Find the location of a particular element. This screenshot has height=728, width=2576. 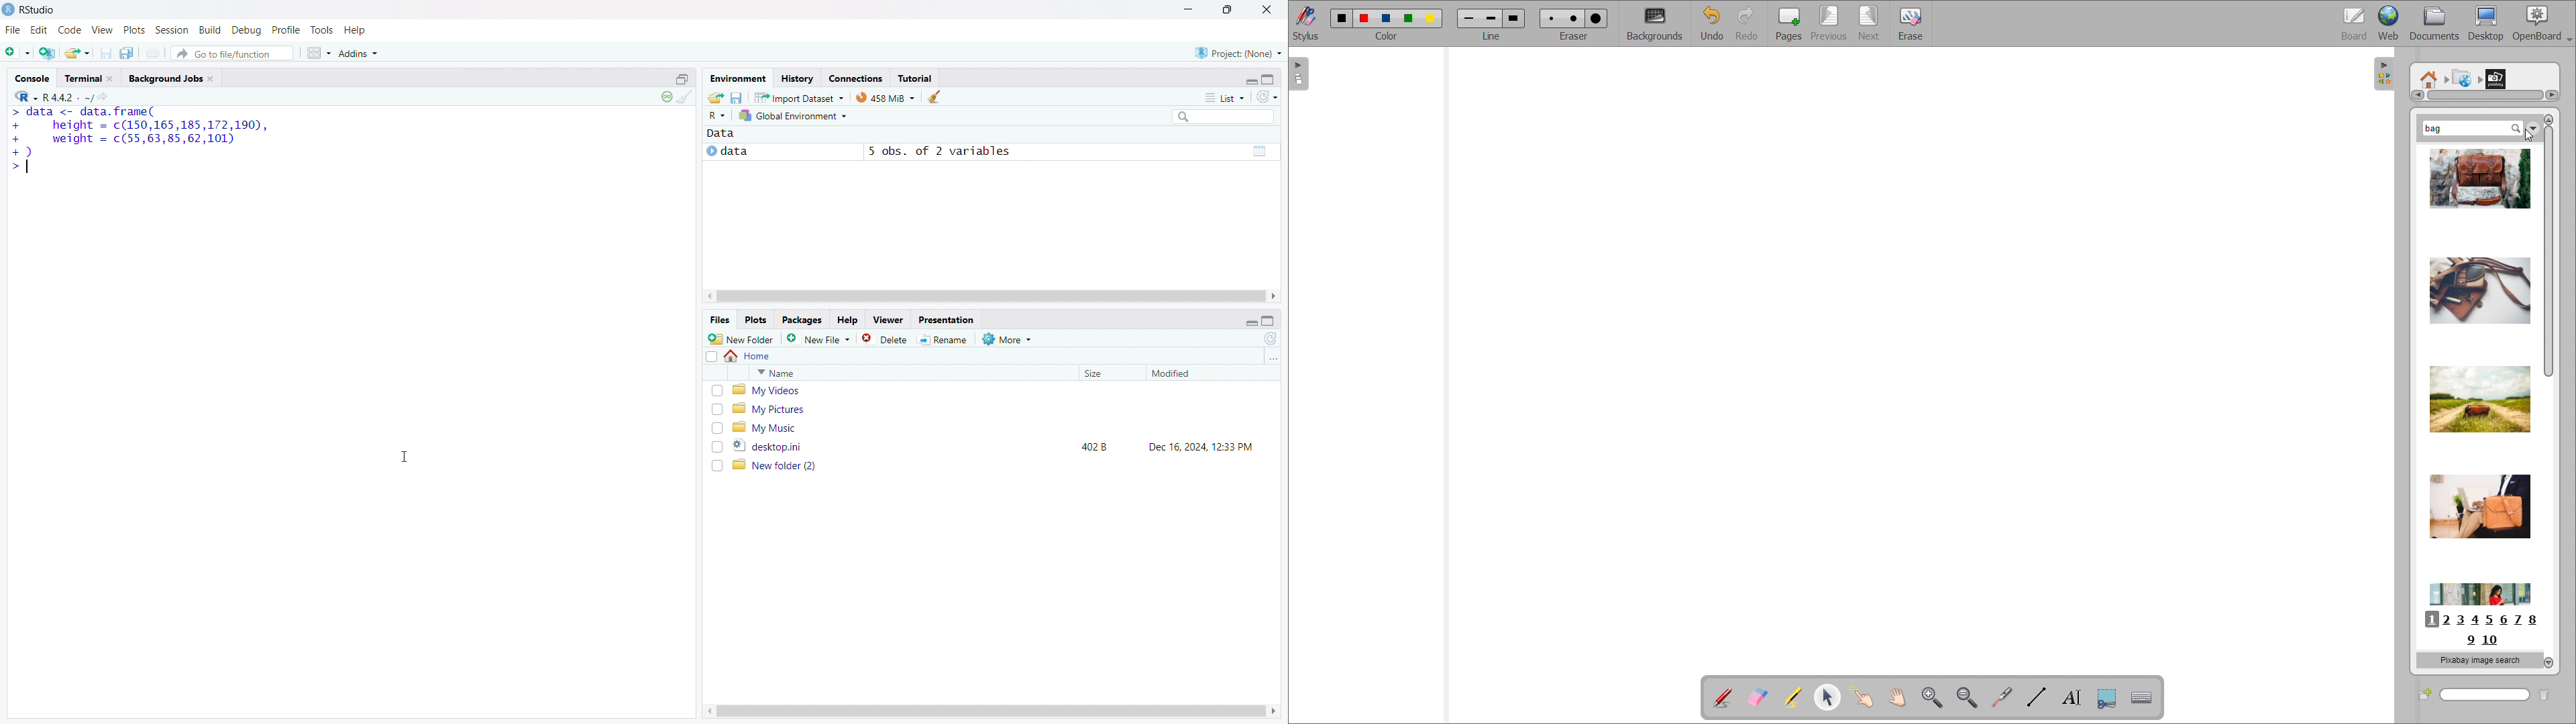

show status is located at coordinates (666, 97).